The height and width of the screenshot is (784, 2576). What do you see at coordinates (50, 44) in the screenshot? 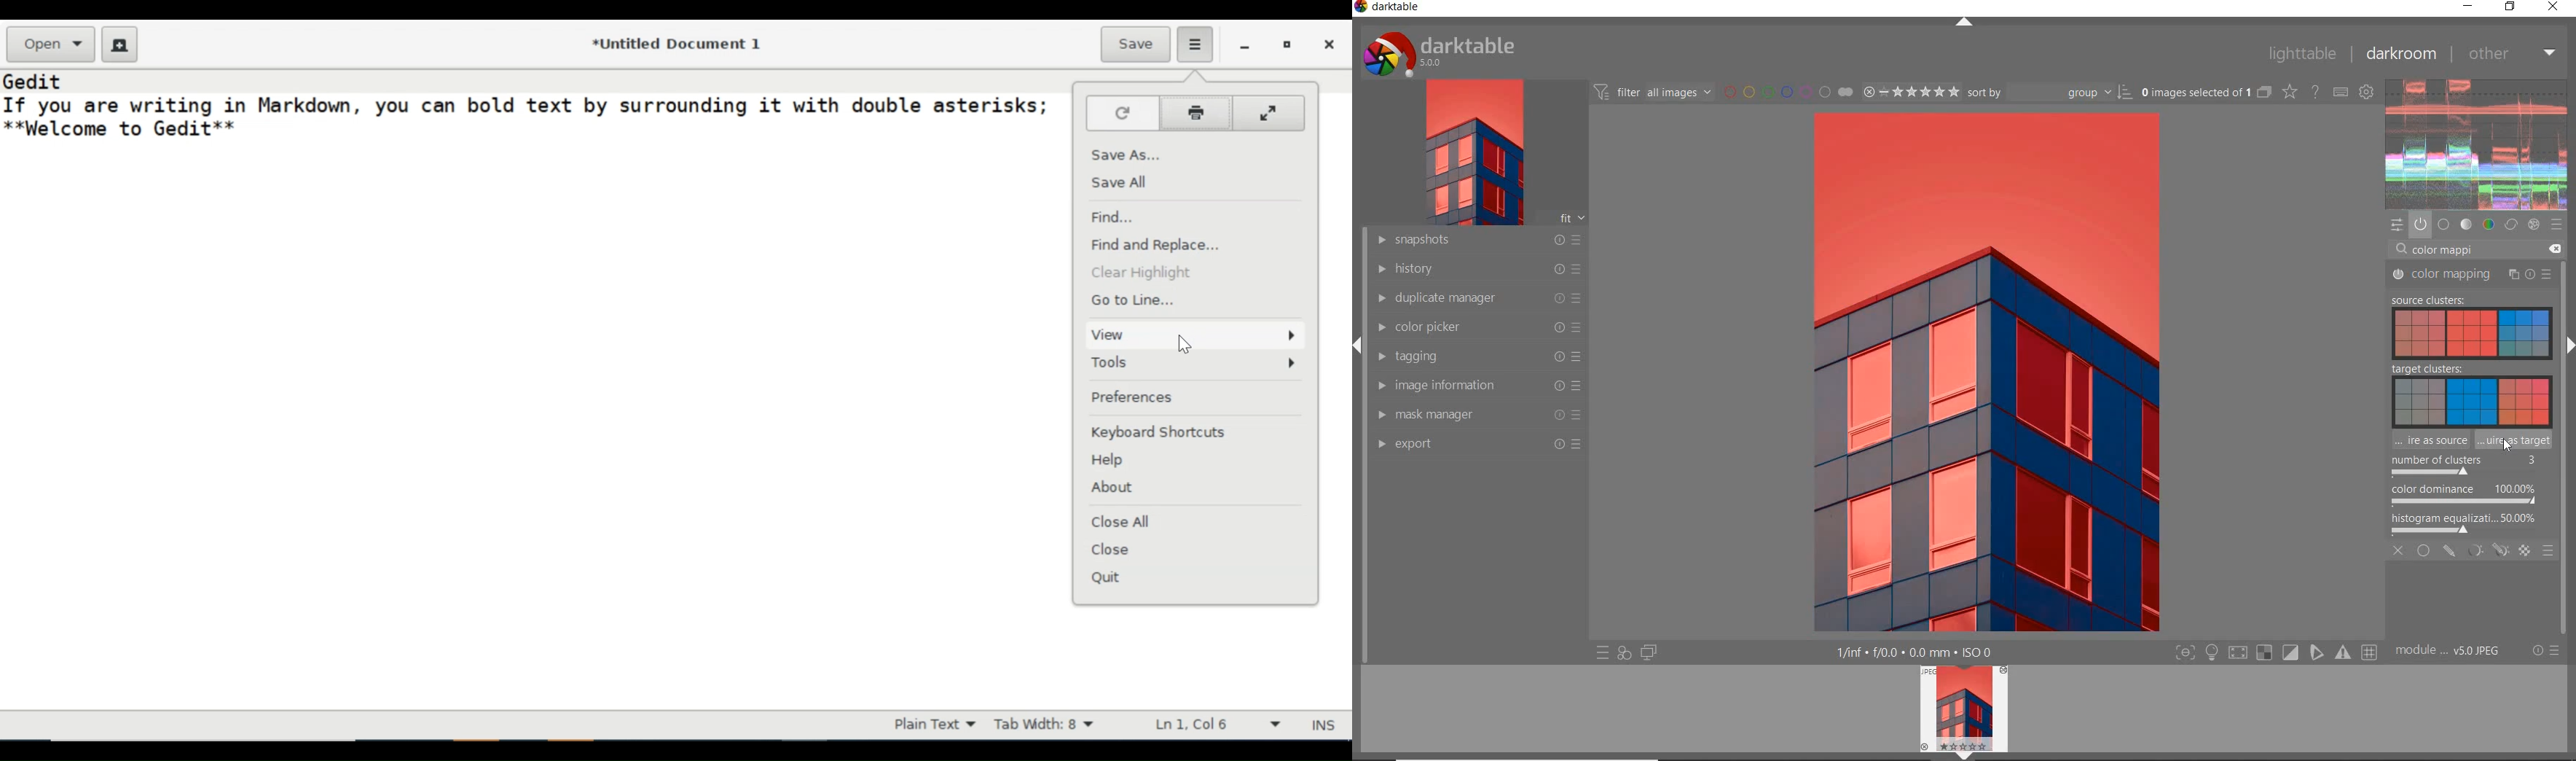
I see `Open` at bounding box center [50, 44].